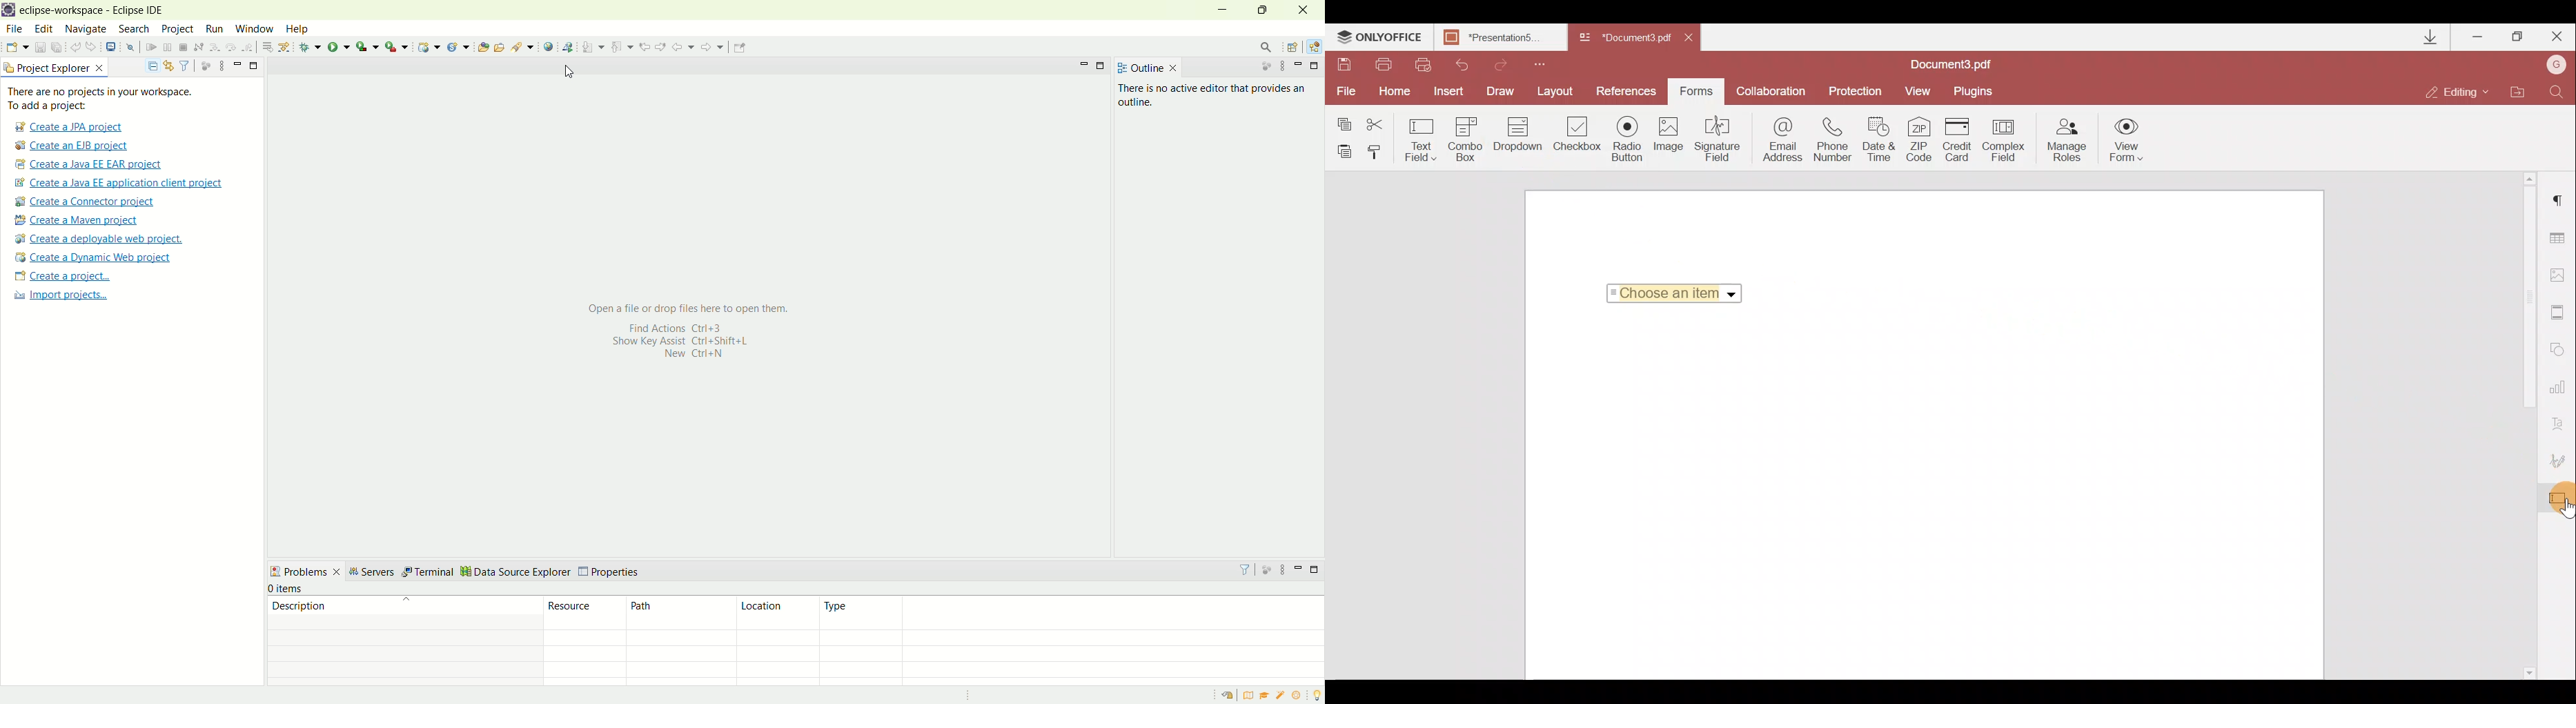  Describe the element at coordinates (1502, 63) in the screenshot. I see `Redo` at that location.